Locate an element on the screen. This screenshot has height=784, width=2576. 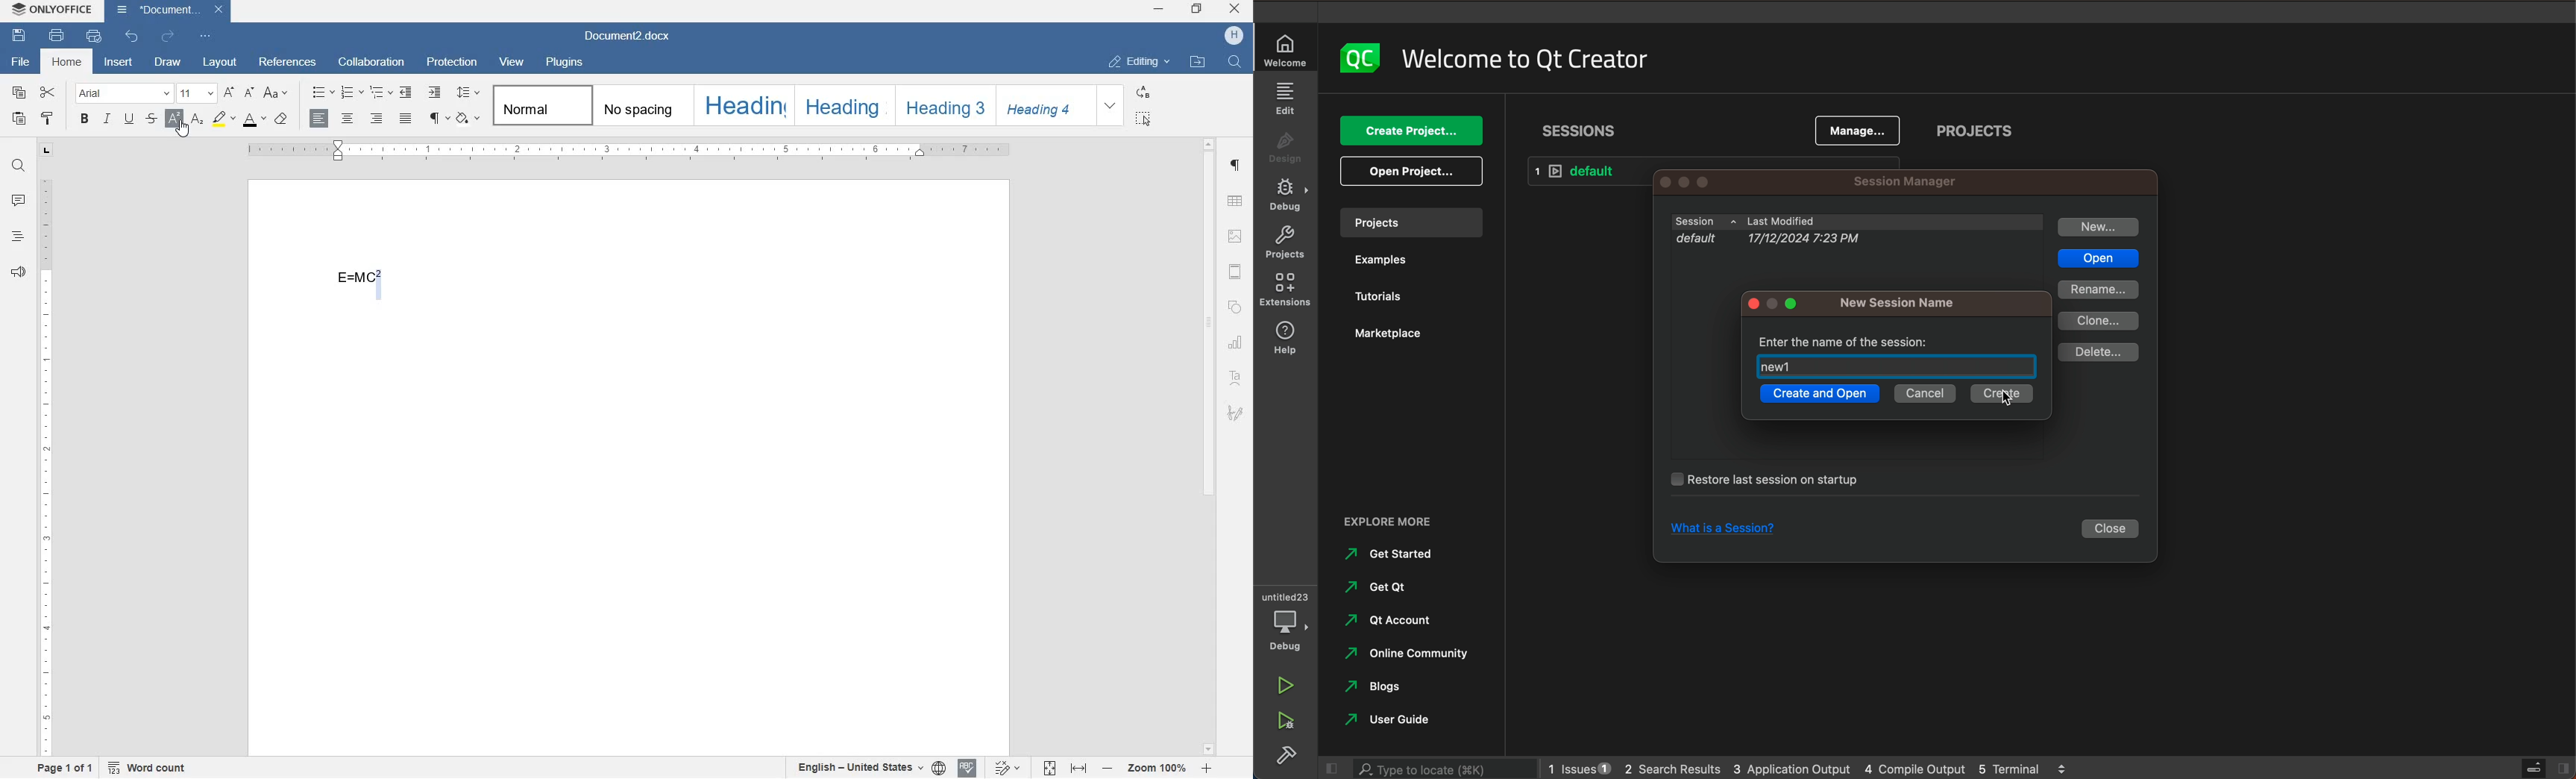
redo is located at coordinates (166, 40).